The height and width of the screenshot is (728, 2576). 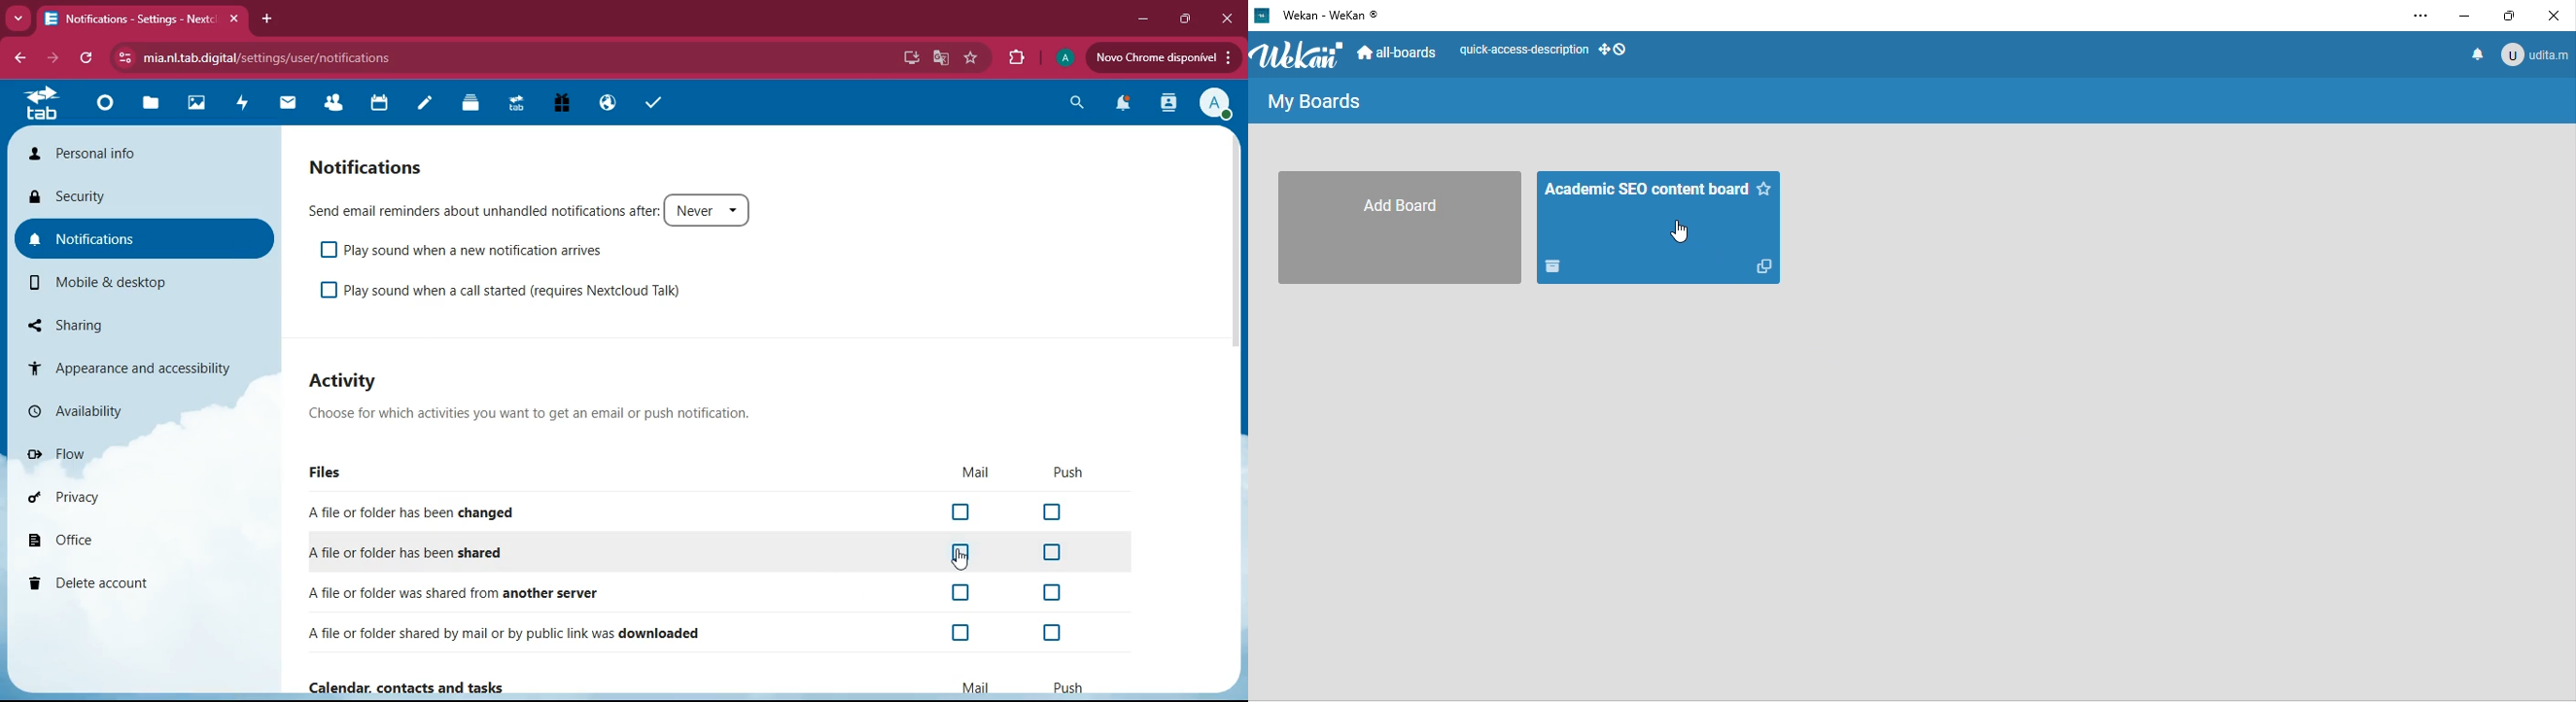 I want to click on add board, so click(x=1402, y=227).